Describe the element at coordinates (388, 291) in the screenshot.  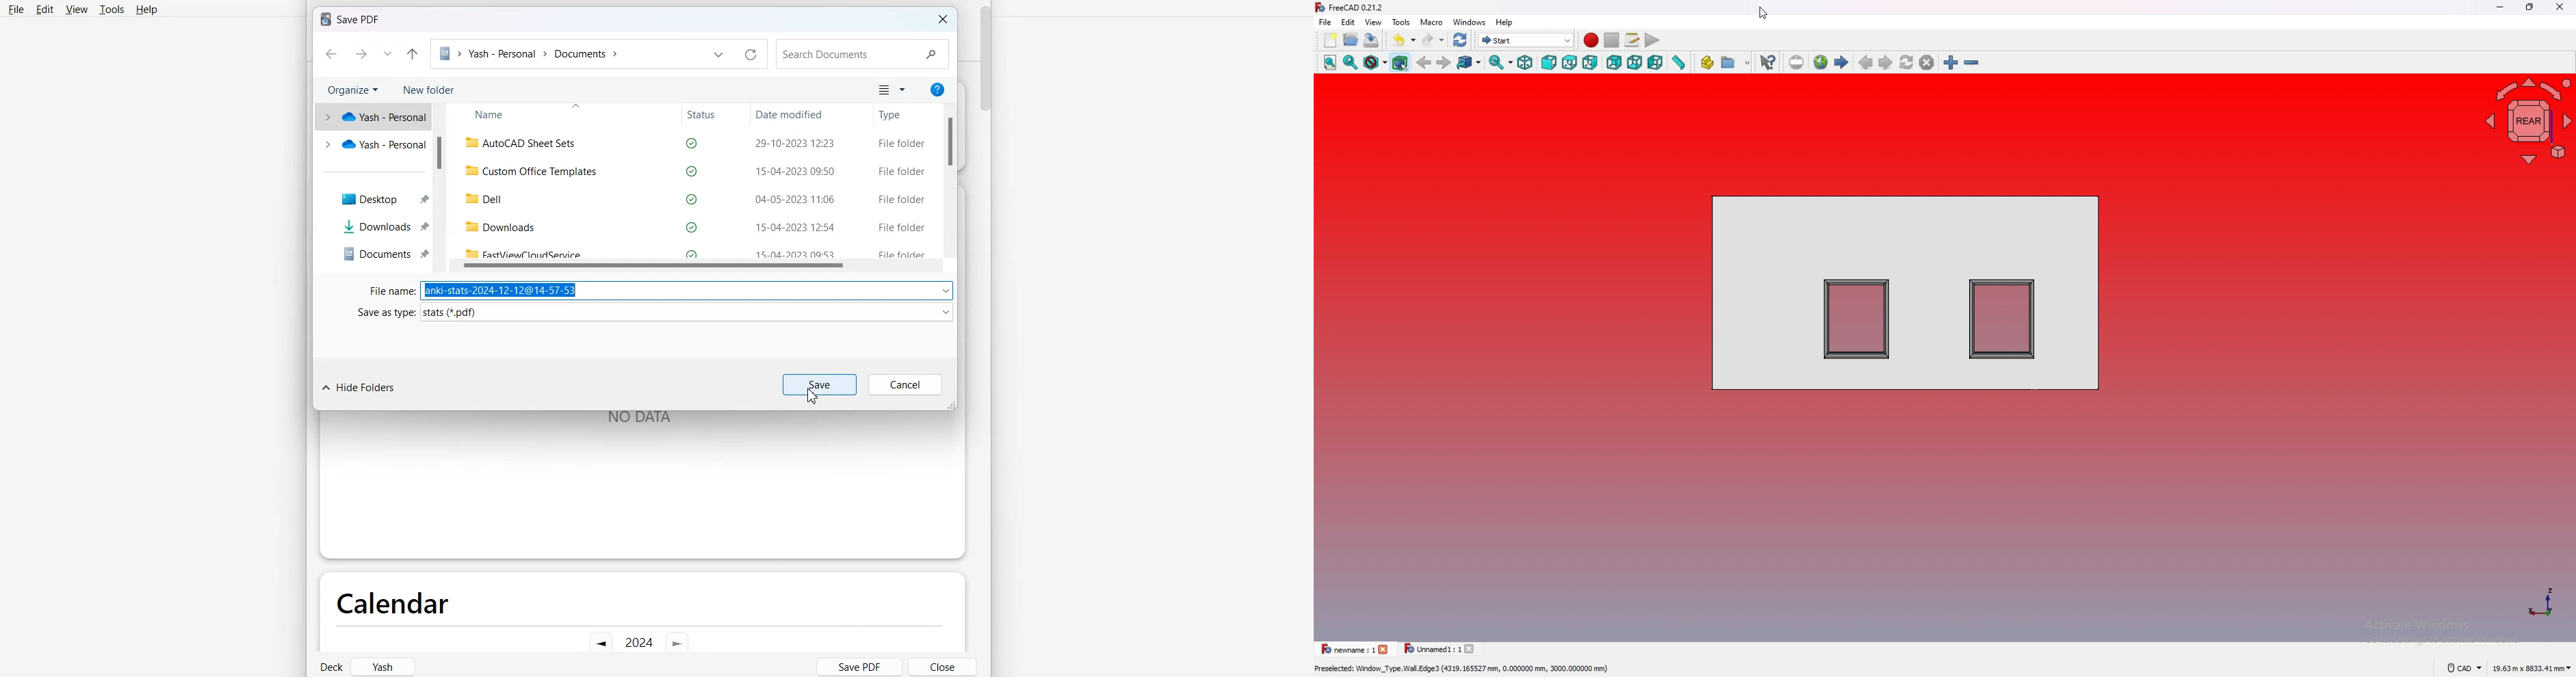
I see `Fine Name` at that location.